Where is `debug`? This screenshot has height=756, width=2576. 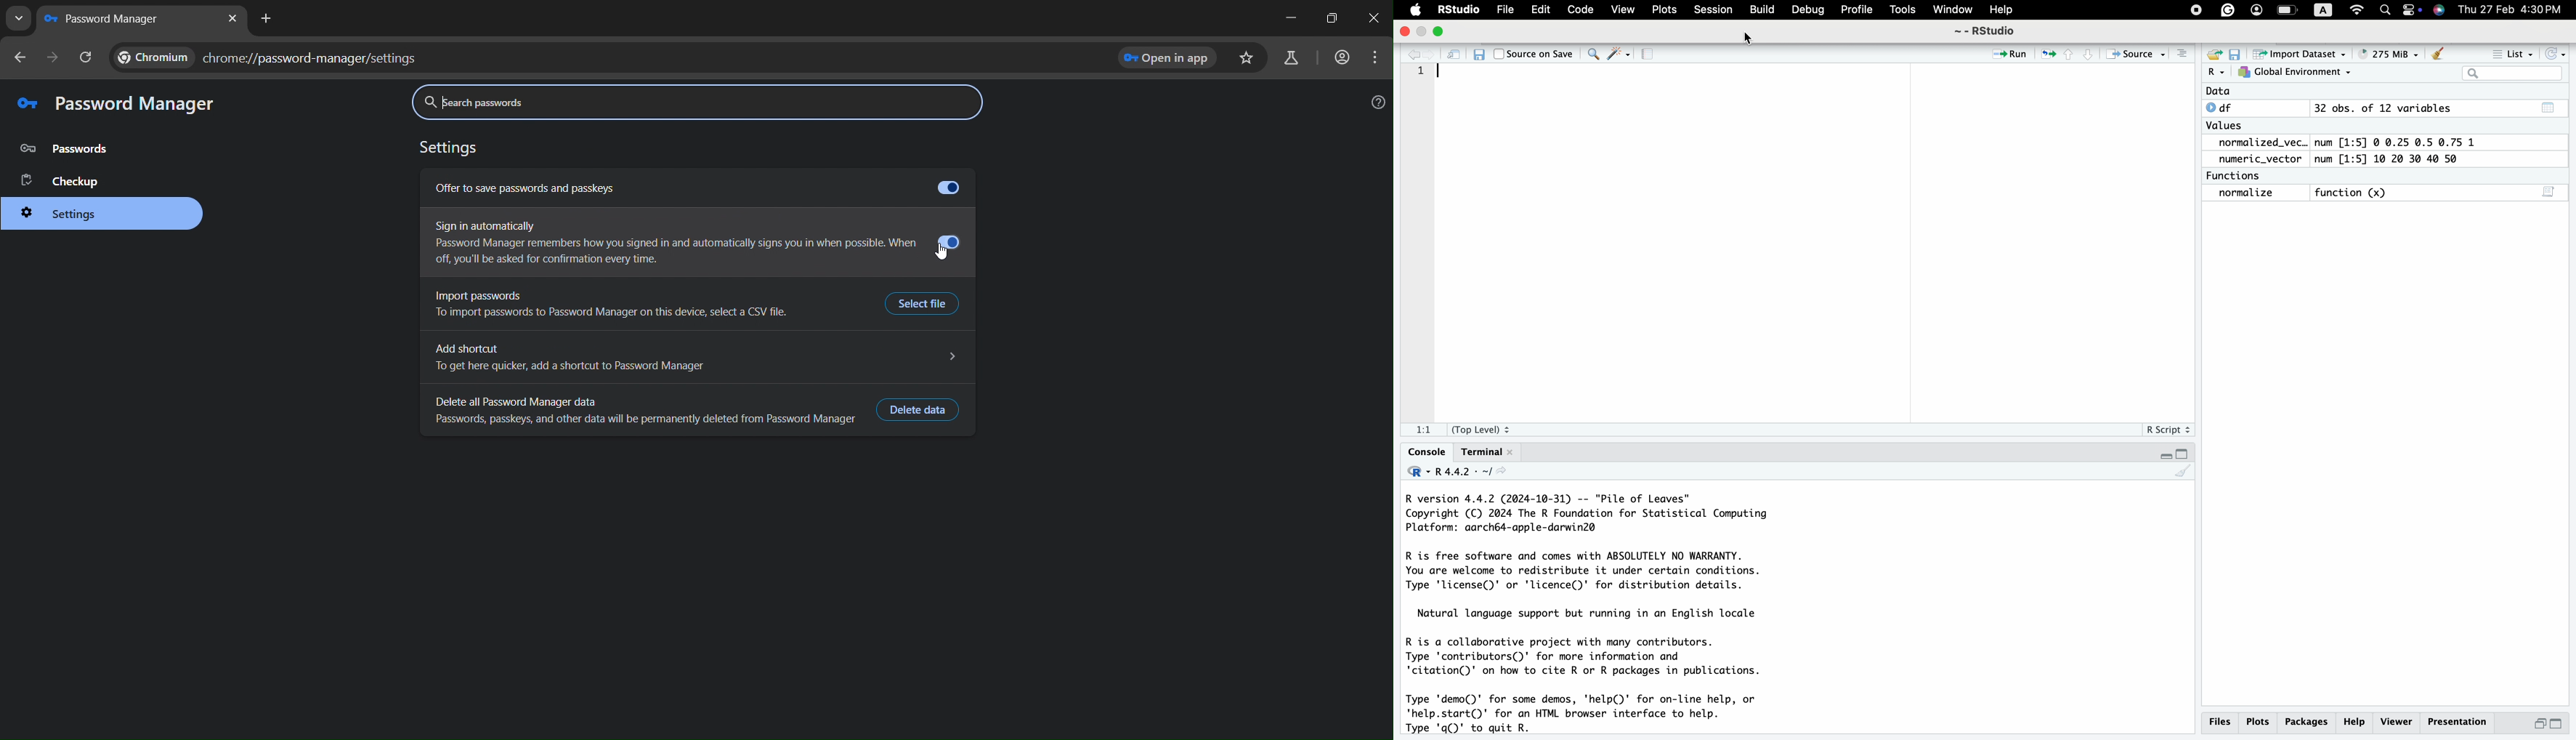 debug is located at coordinates (1807, 9).